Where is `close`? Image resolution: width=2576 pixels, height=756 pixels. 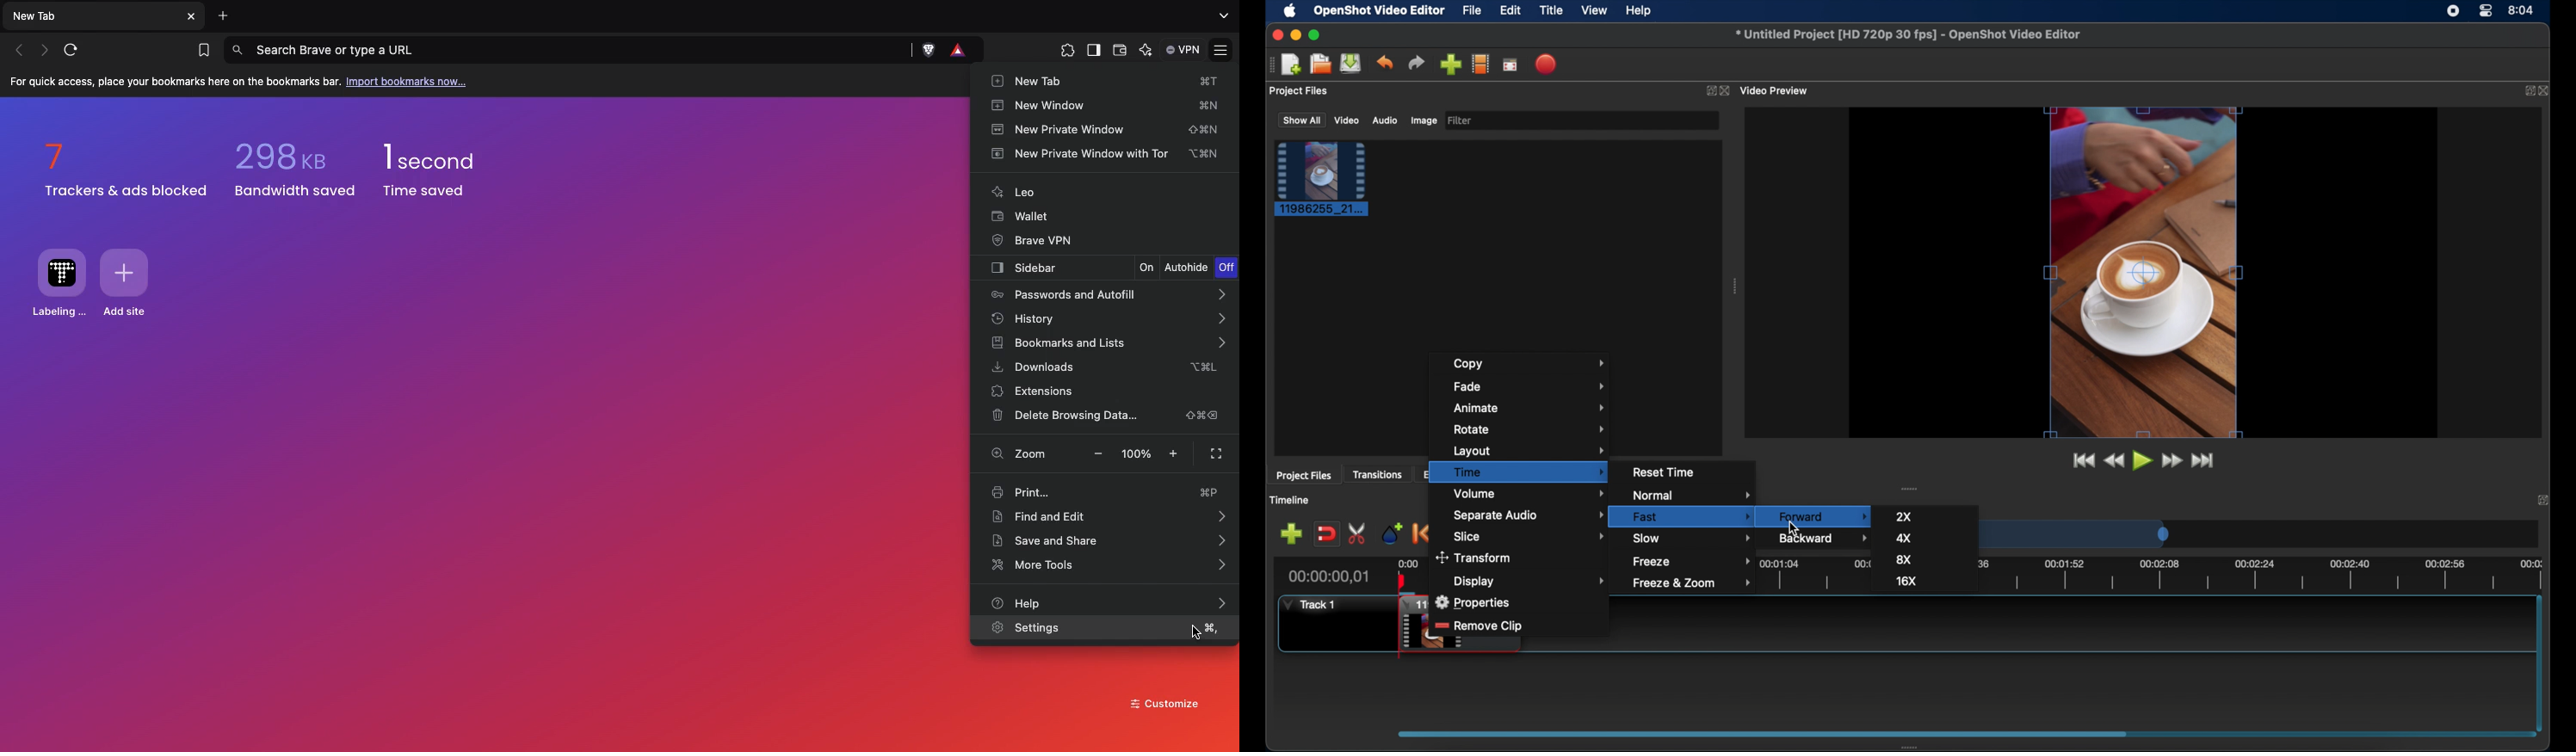
close is located at coordinates (1726, 91).